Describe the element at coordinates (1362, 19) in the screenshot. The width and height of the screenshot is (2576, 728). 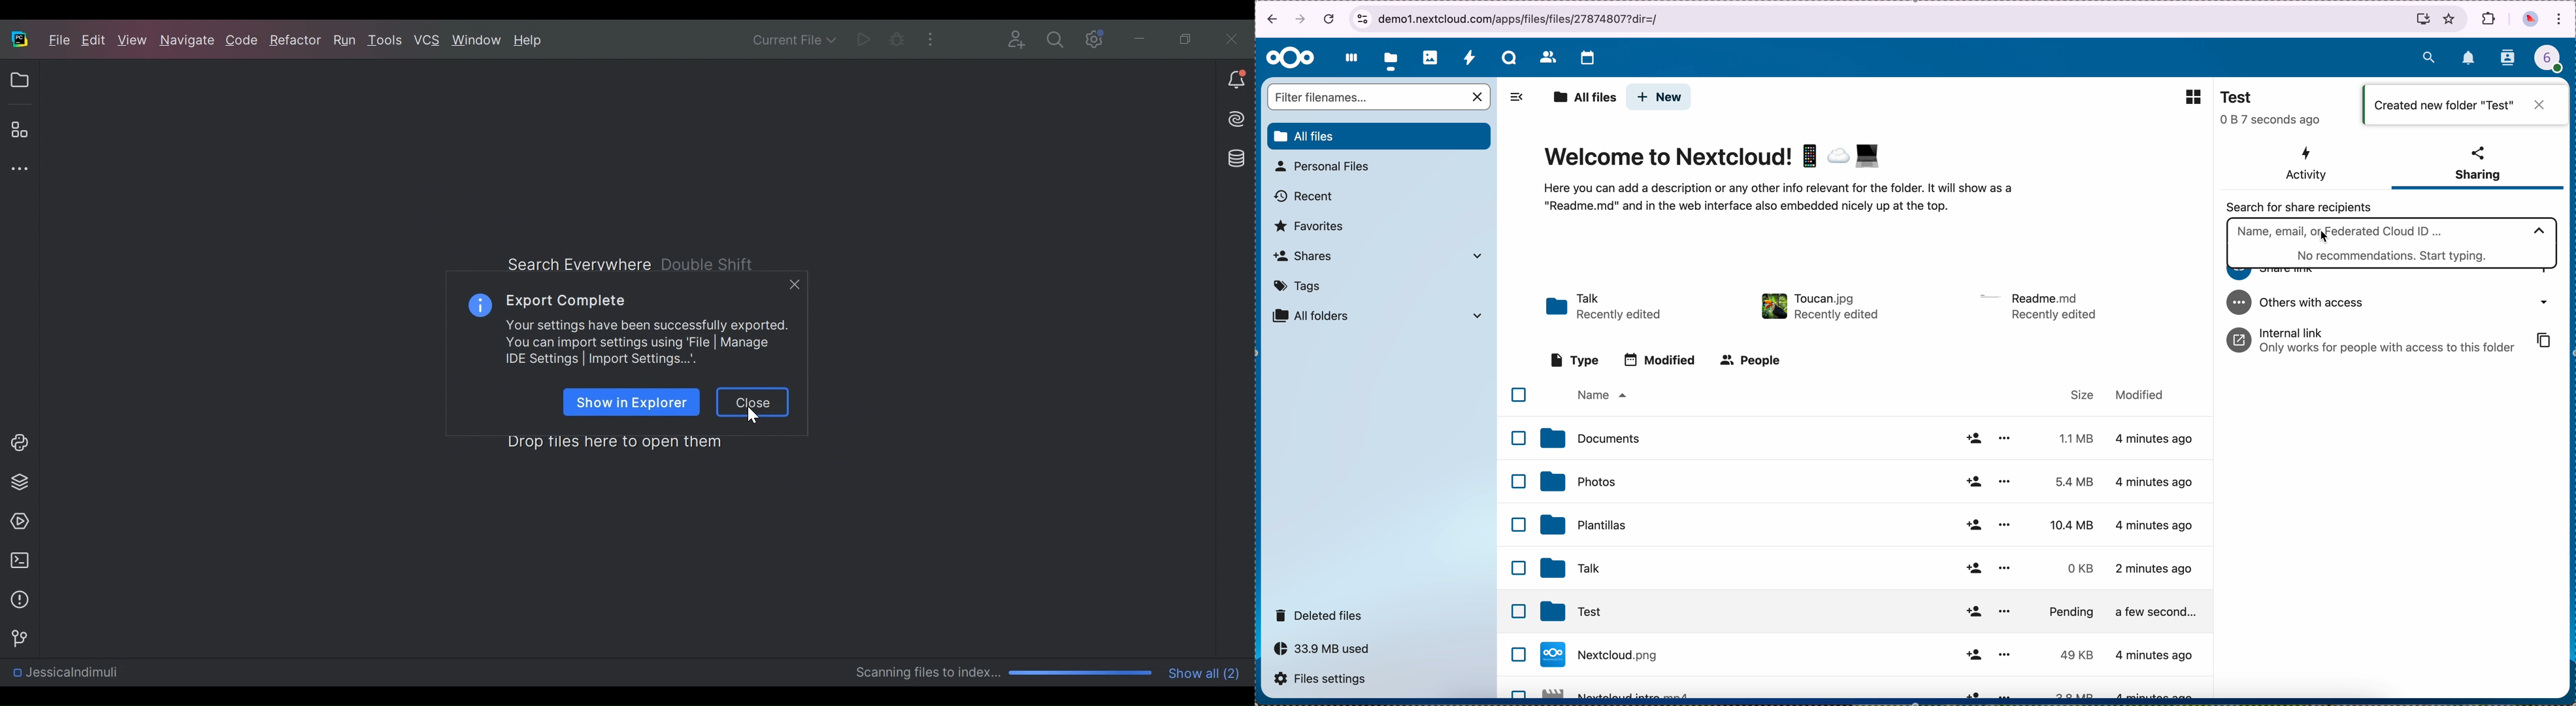
I see `view site information` at that location.